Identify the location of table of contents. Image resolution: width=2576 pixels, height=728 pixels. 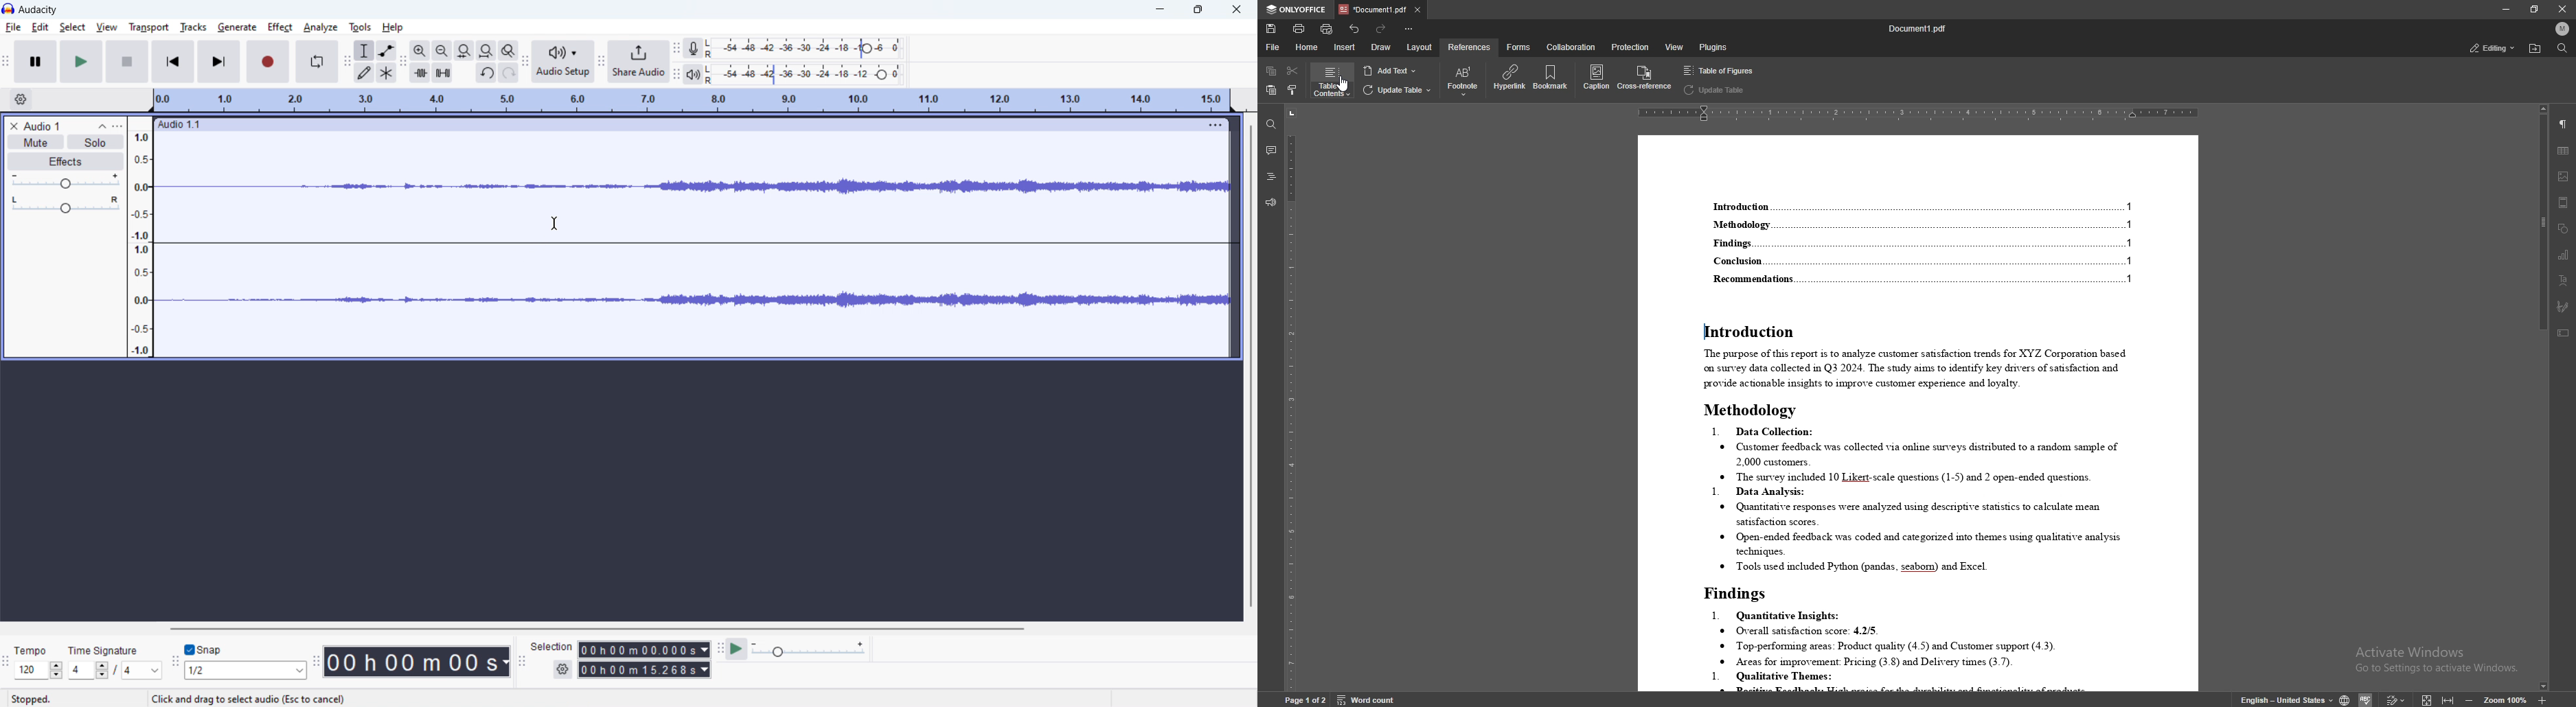
(1332, 81).